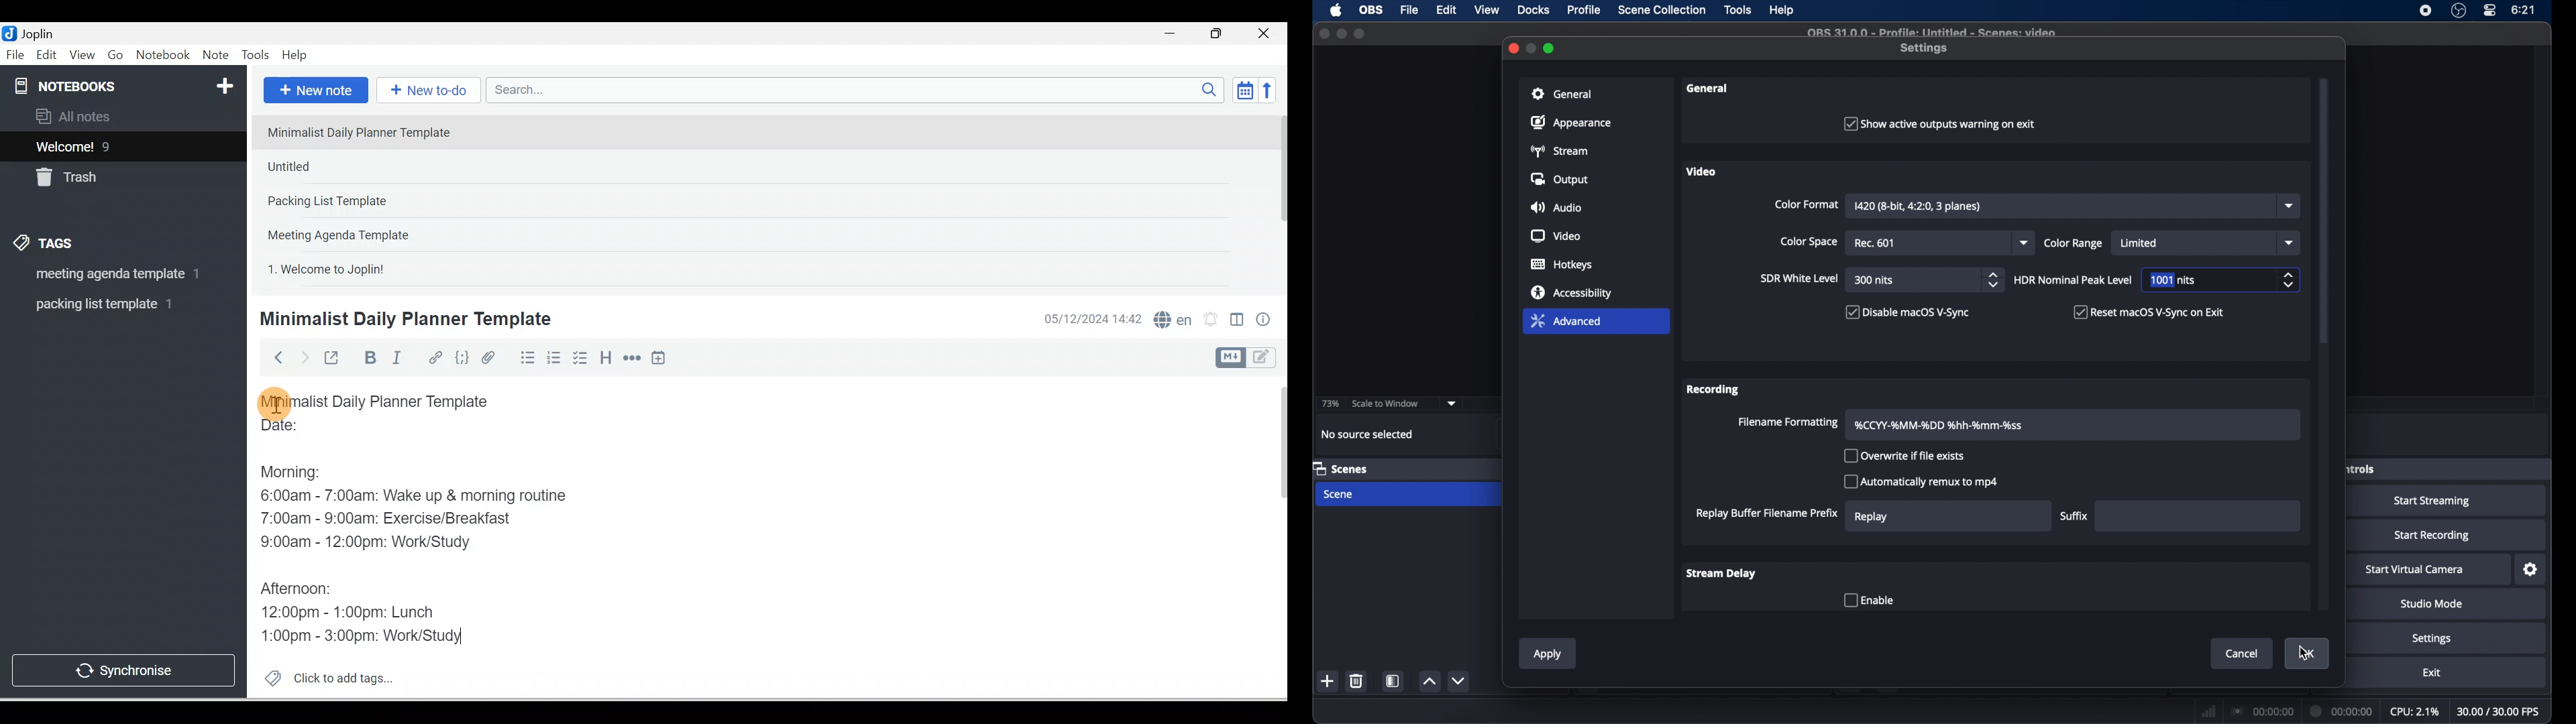  What do you see at coordinates (1360, 34) in the screenshot?
I see `maximize` at bounding box center [1360, 34].